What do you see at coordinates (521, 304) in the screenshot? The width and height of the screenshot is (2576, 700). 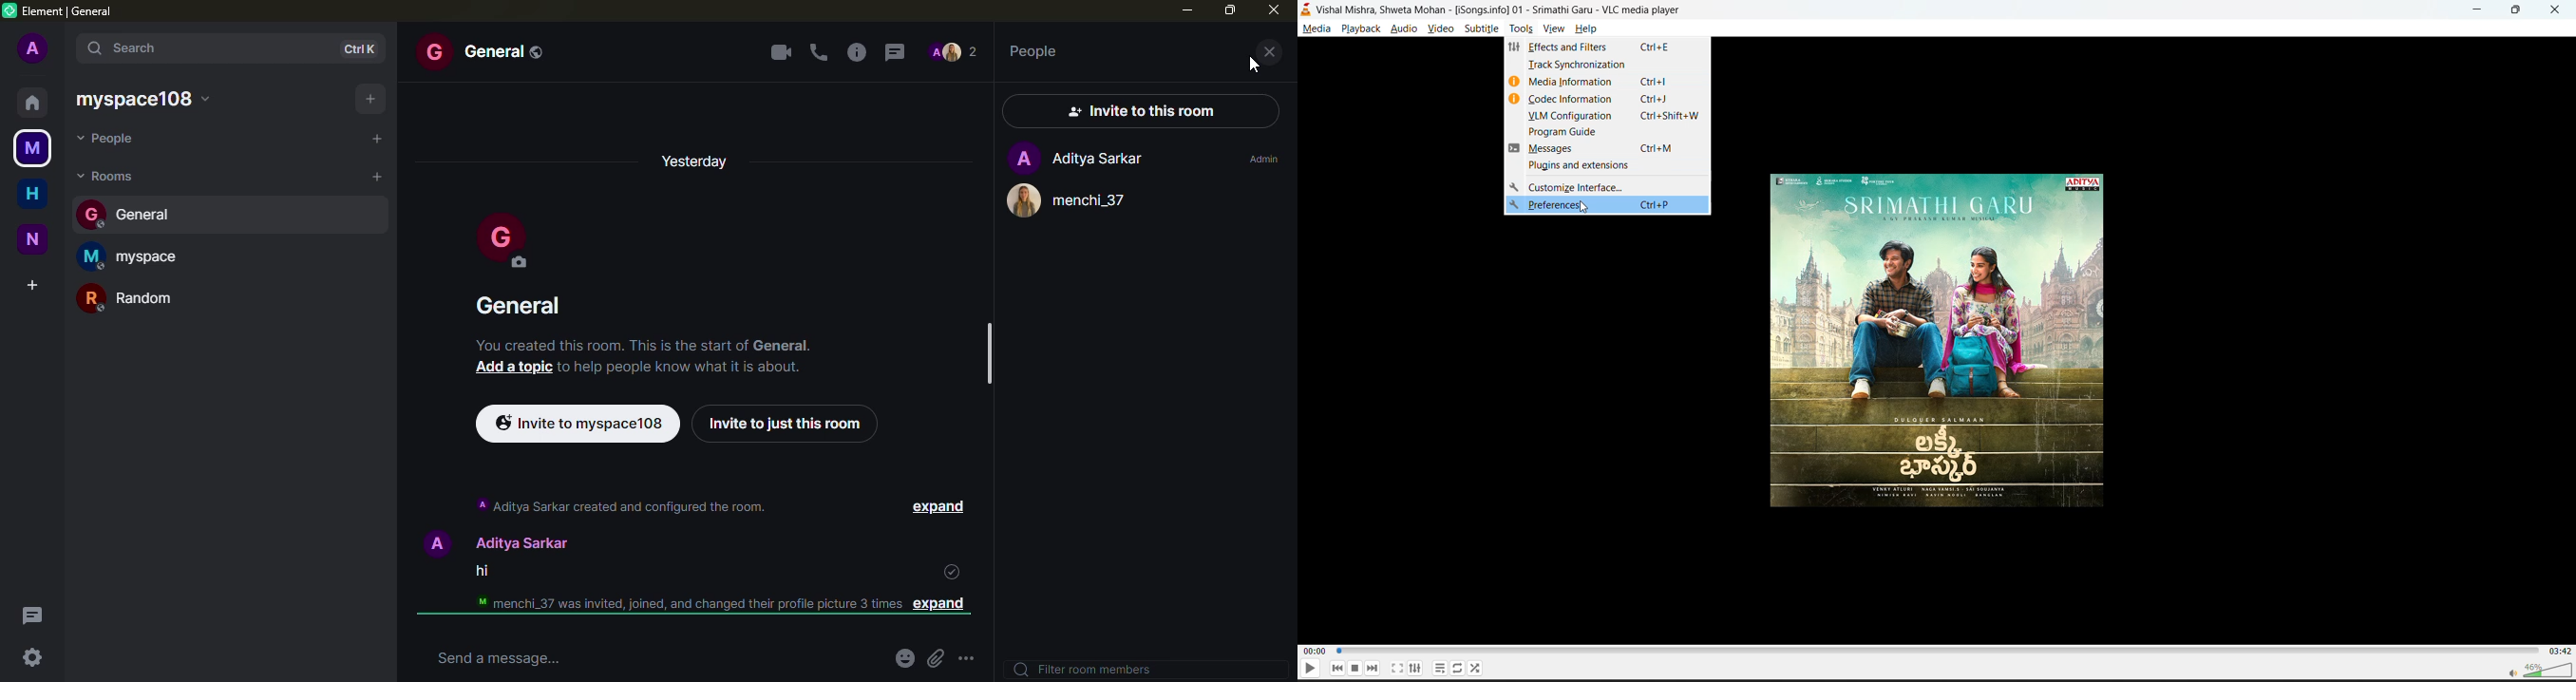 I see `general` at bounding box center [521, 304].